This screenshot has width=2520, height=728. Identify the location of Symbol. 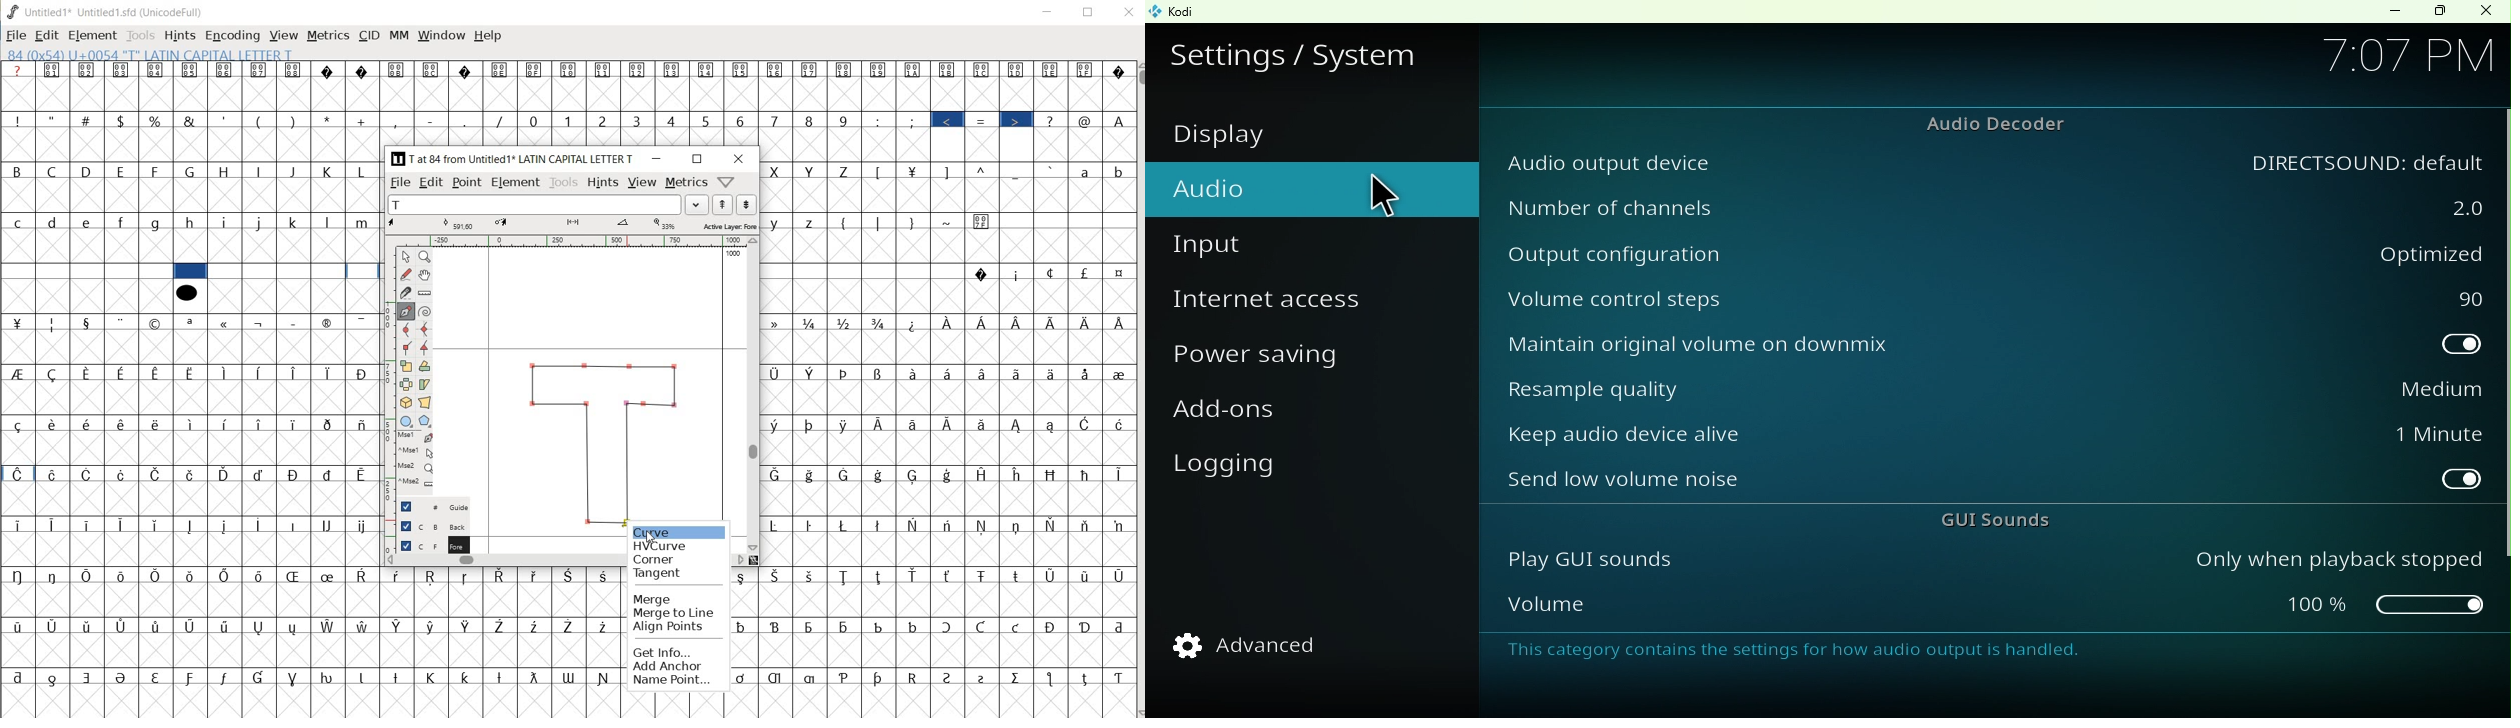
(122, 525).